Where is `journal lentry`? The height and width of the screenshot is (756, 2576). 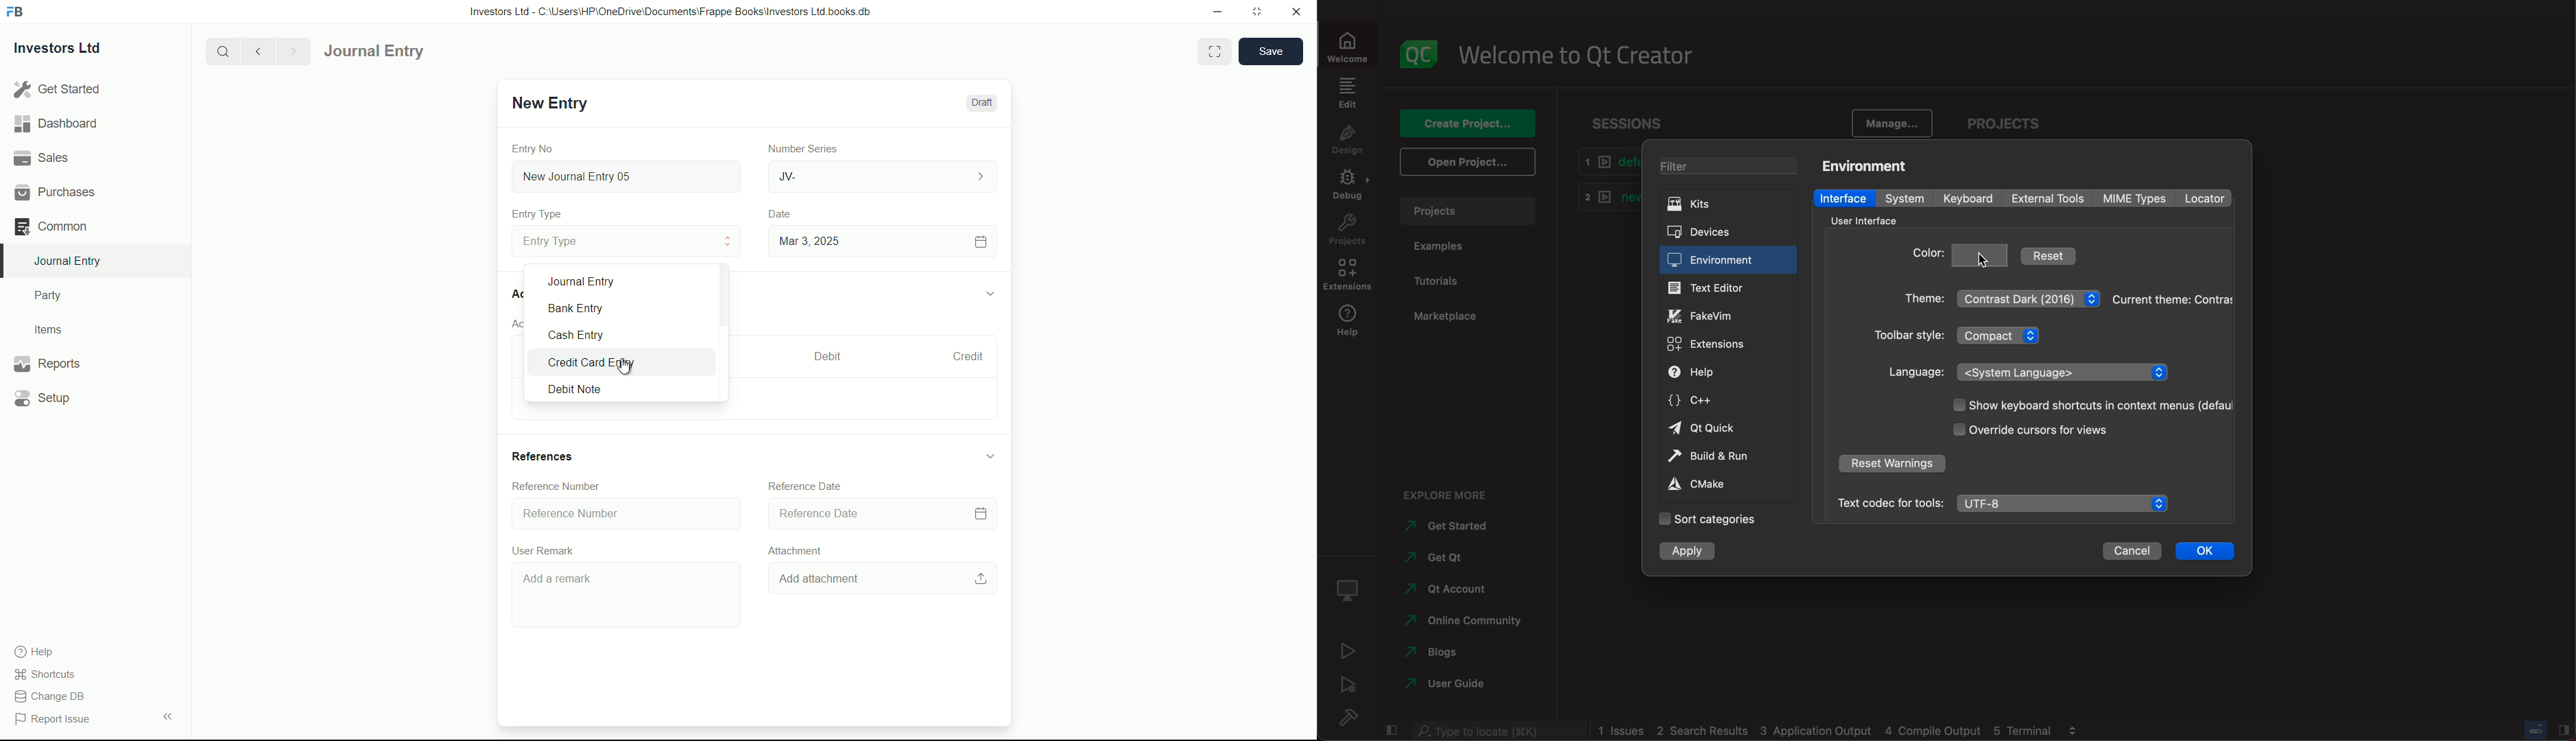 journal lentry is located at coordinates (414, 51).